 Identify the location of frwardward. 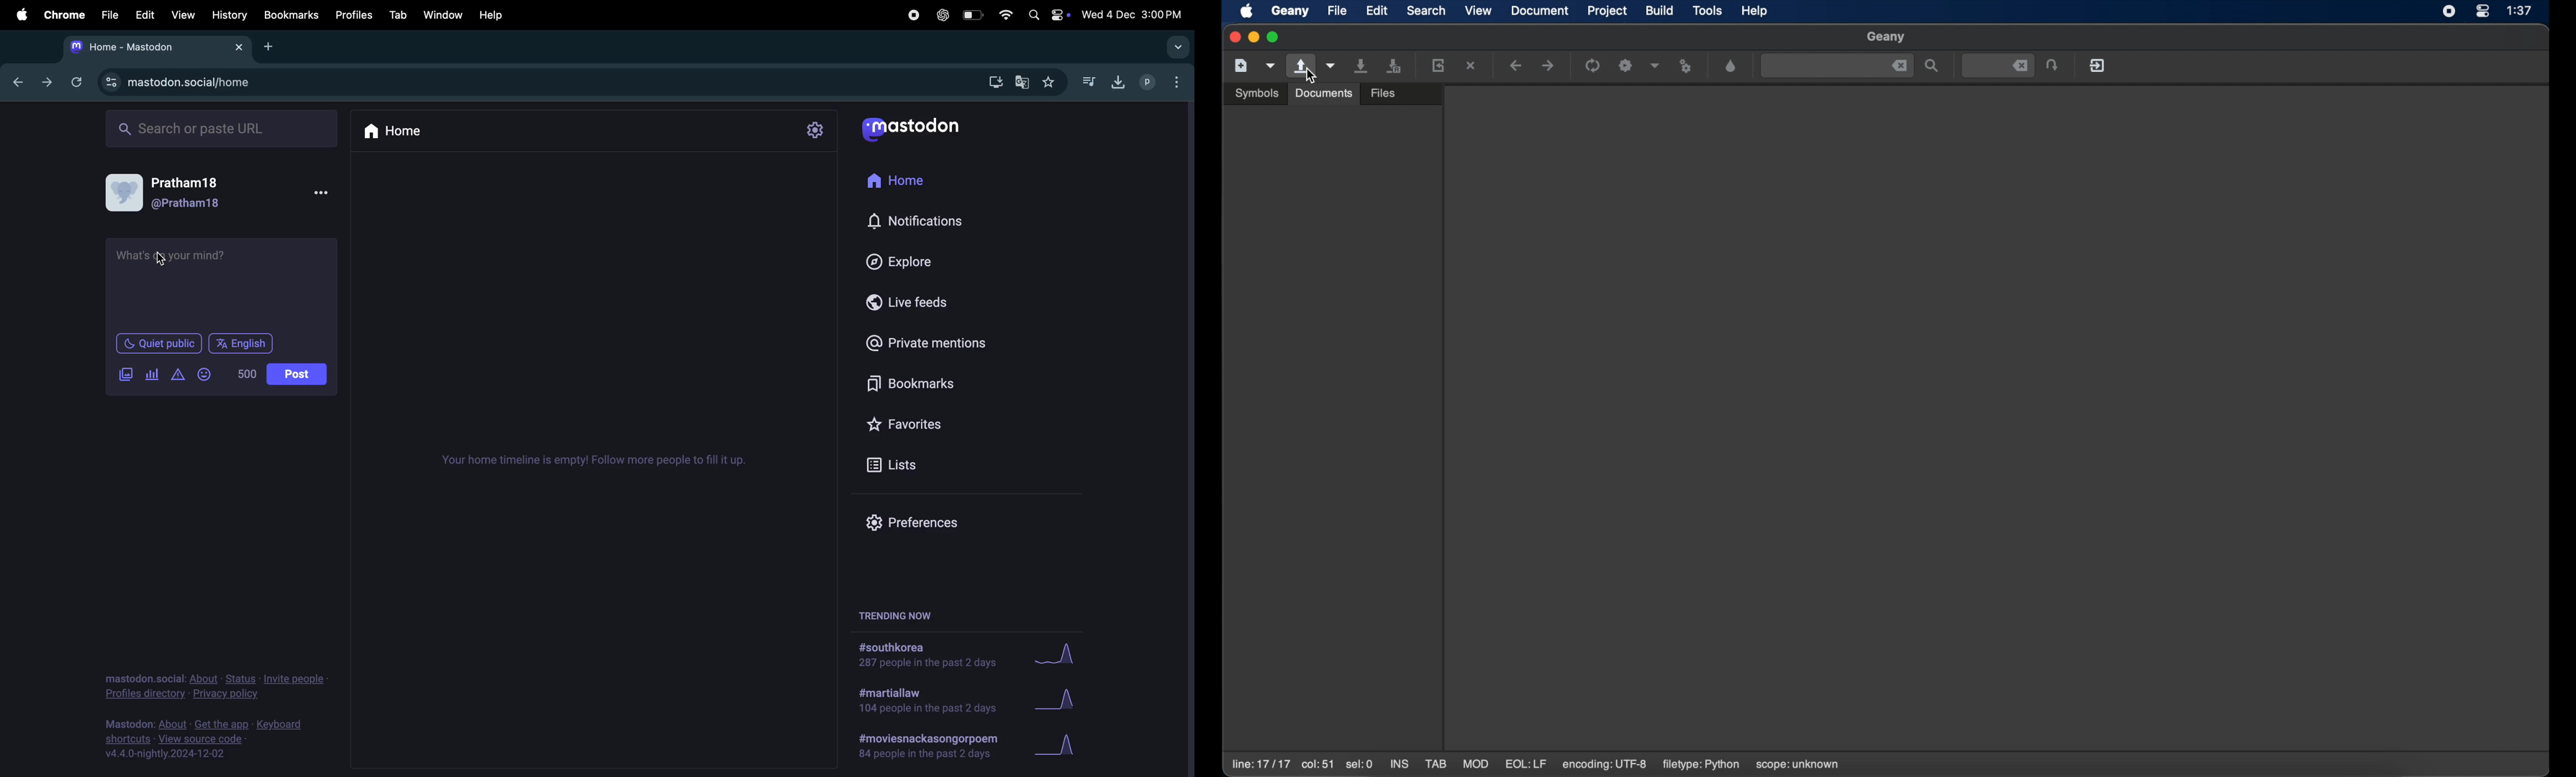
(44, 83).